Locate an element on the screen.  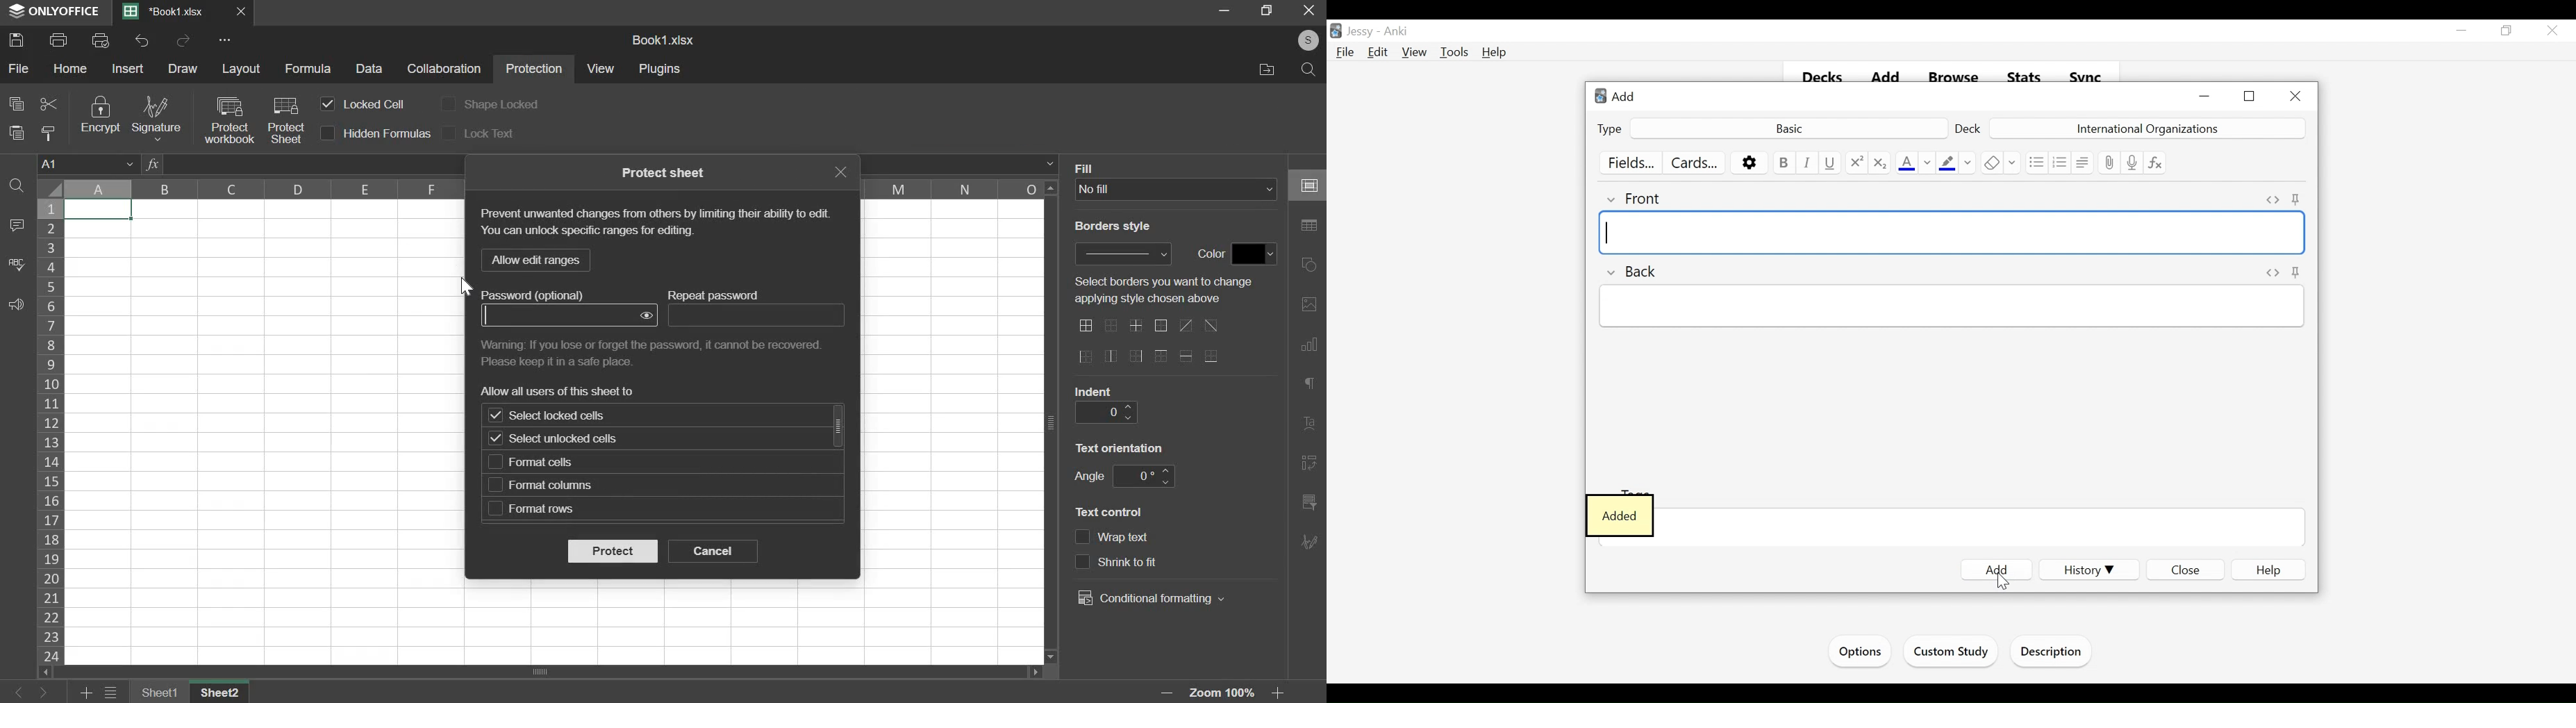
Cancel is located at coordinates (1313, 13).